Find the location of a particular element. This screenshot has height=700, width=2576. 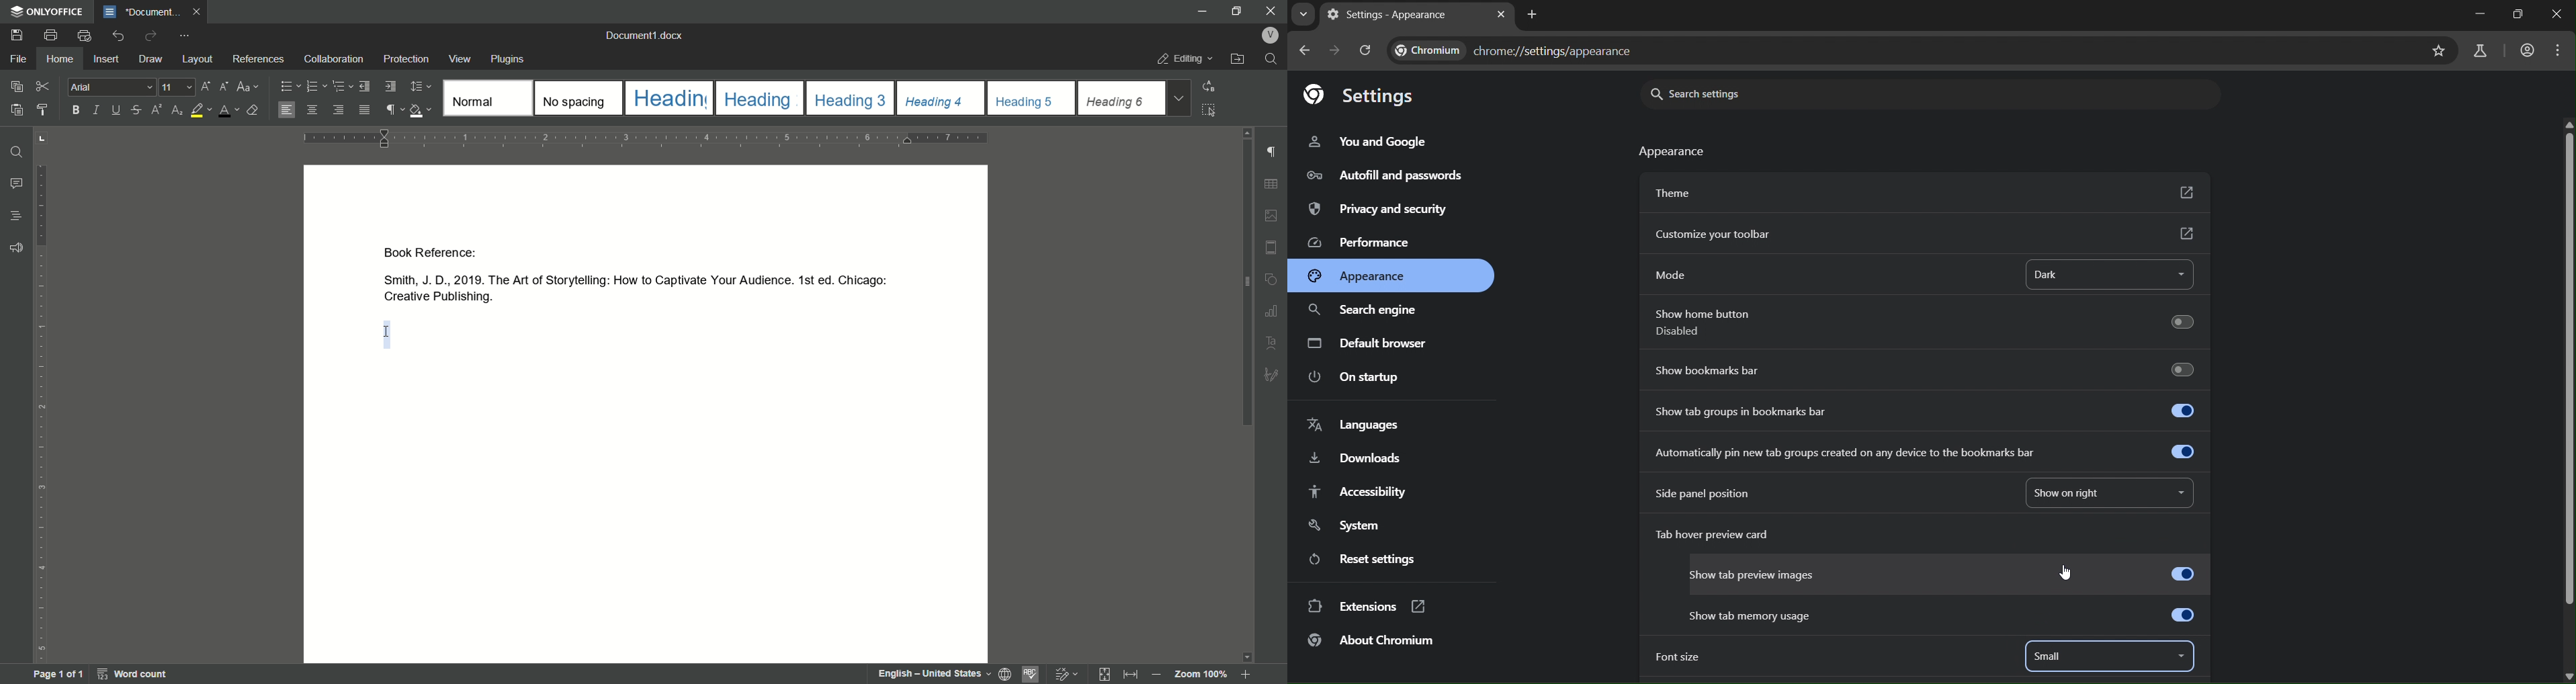

save is located at coordinates (17, 35).